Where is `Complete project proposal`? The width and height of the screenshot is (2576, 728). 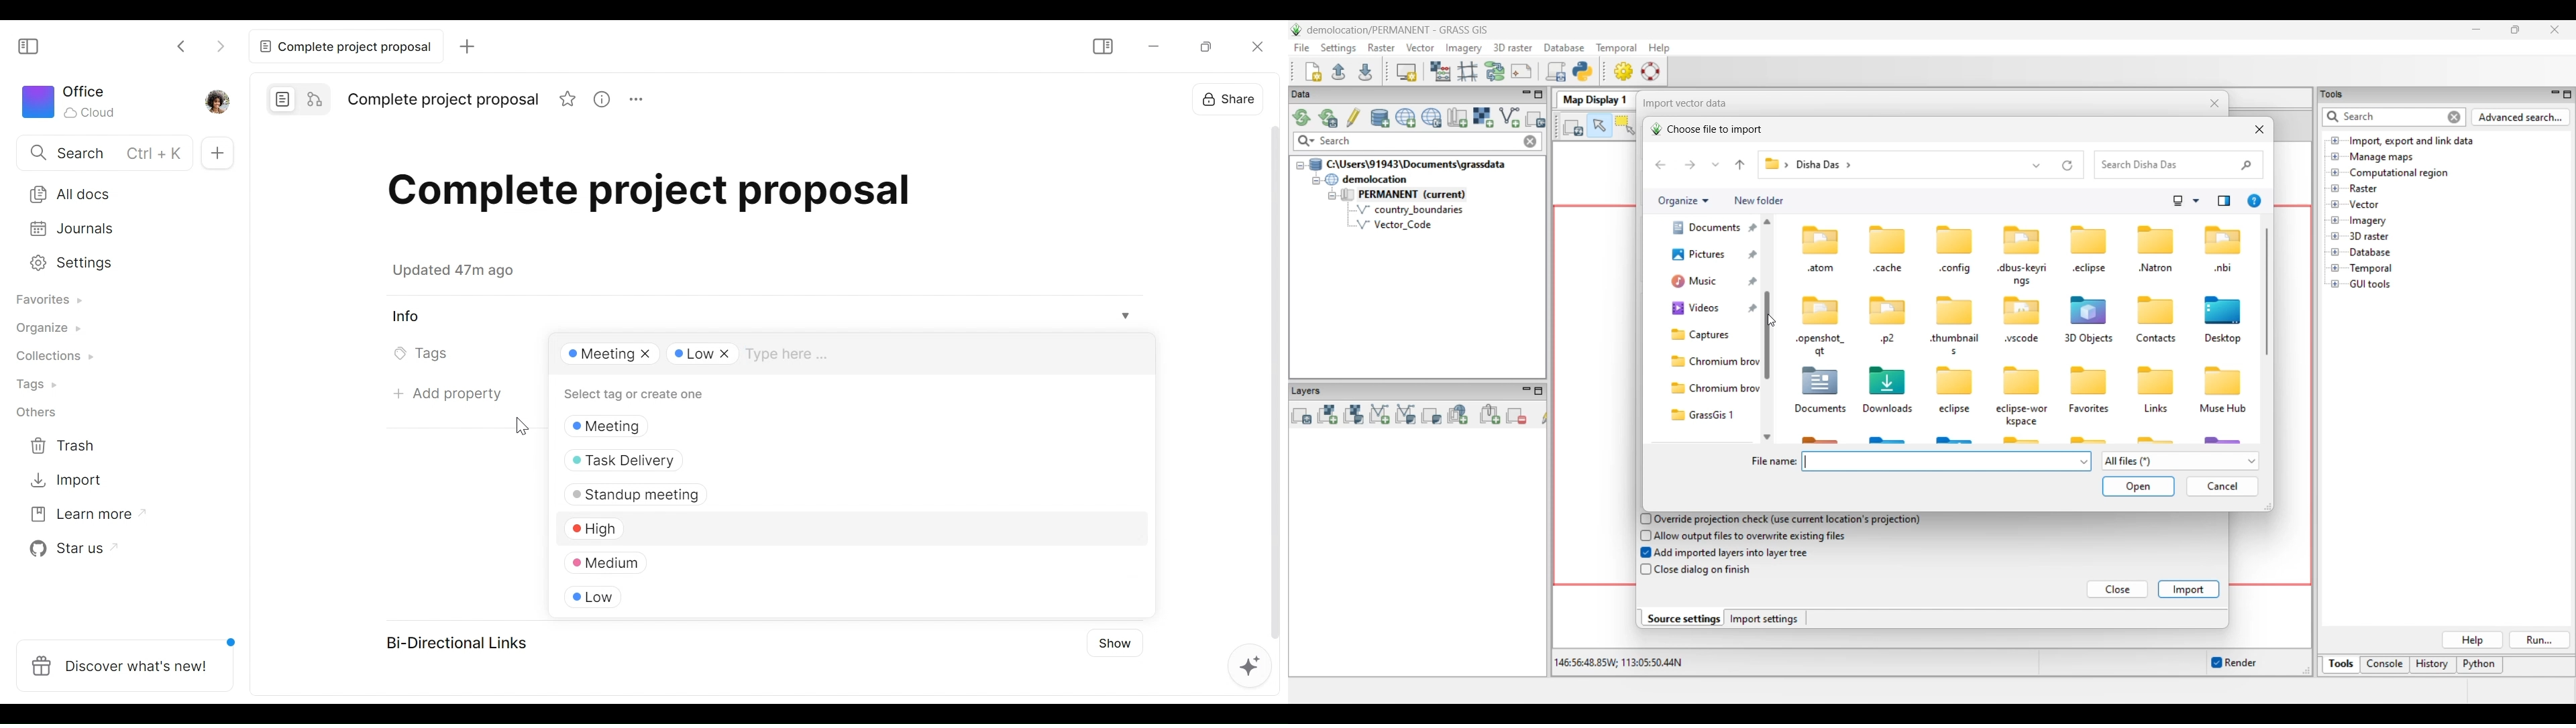
Complete project proposal is located at coordinates (343, 46).